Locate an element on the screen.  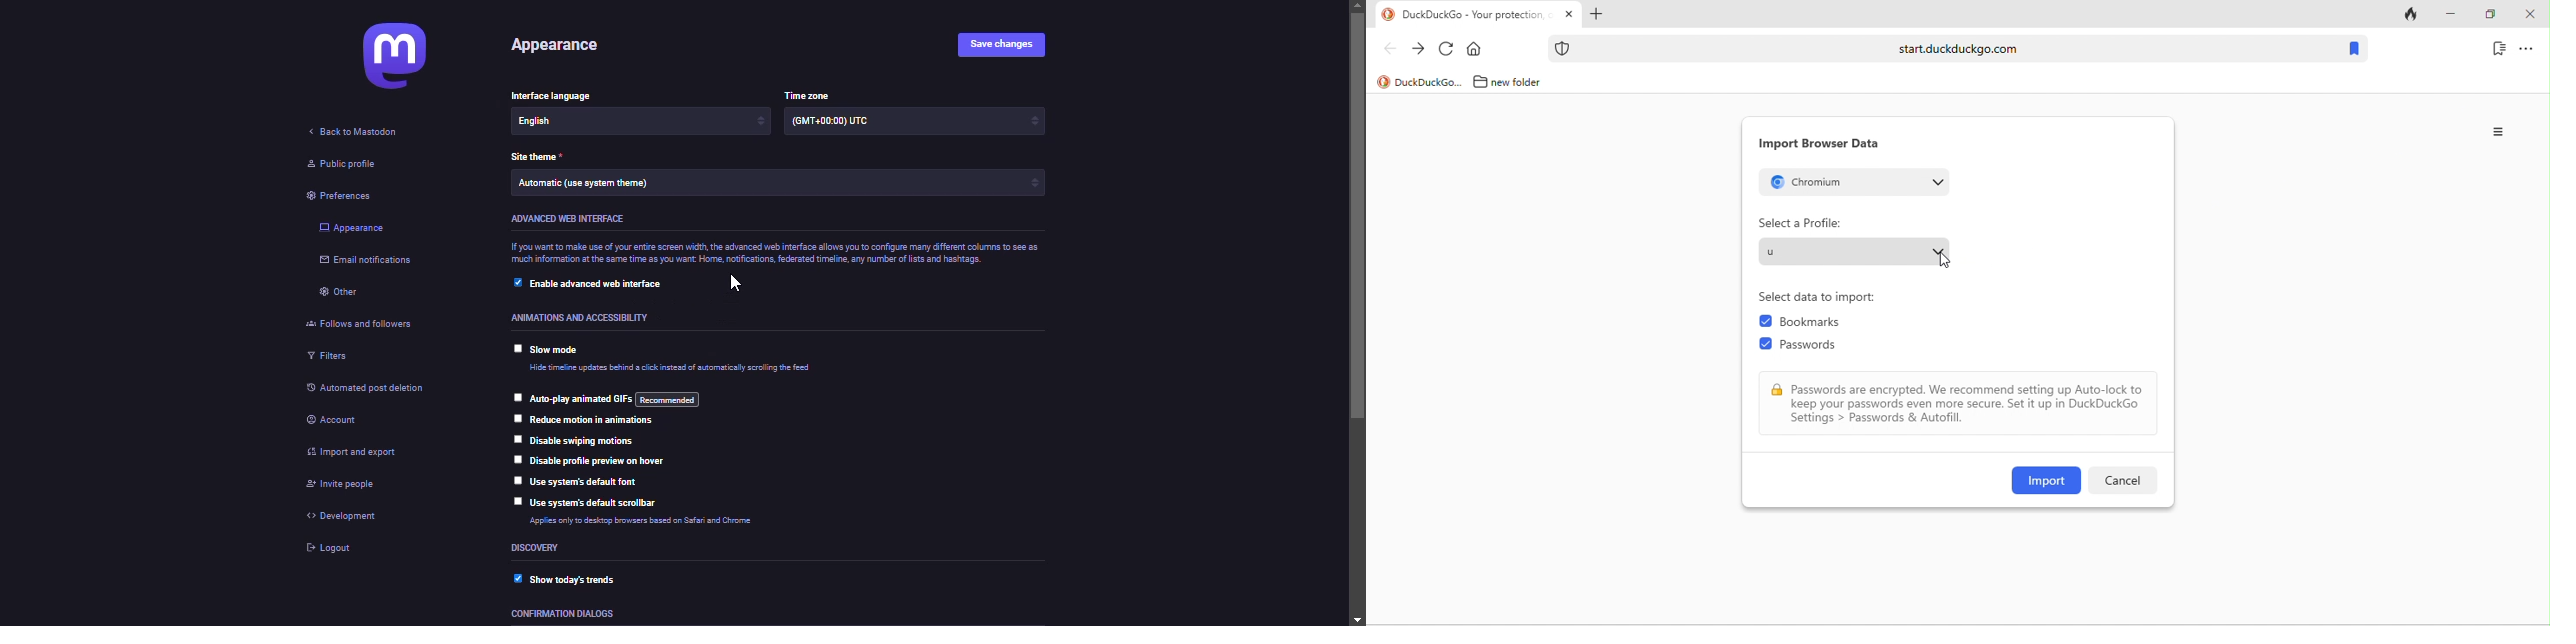
passwords is located at coordinates (1817, 348).